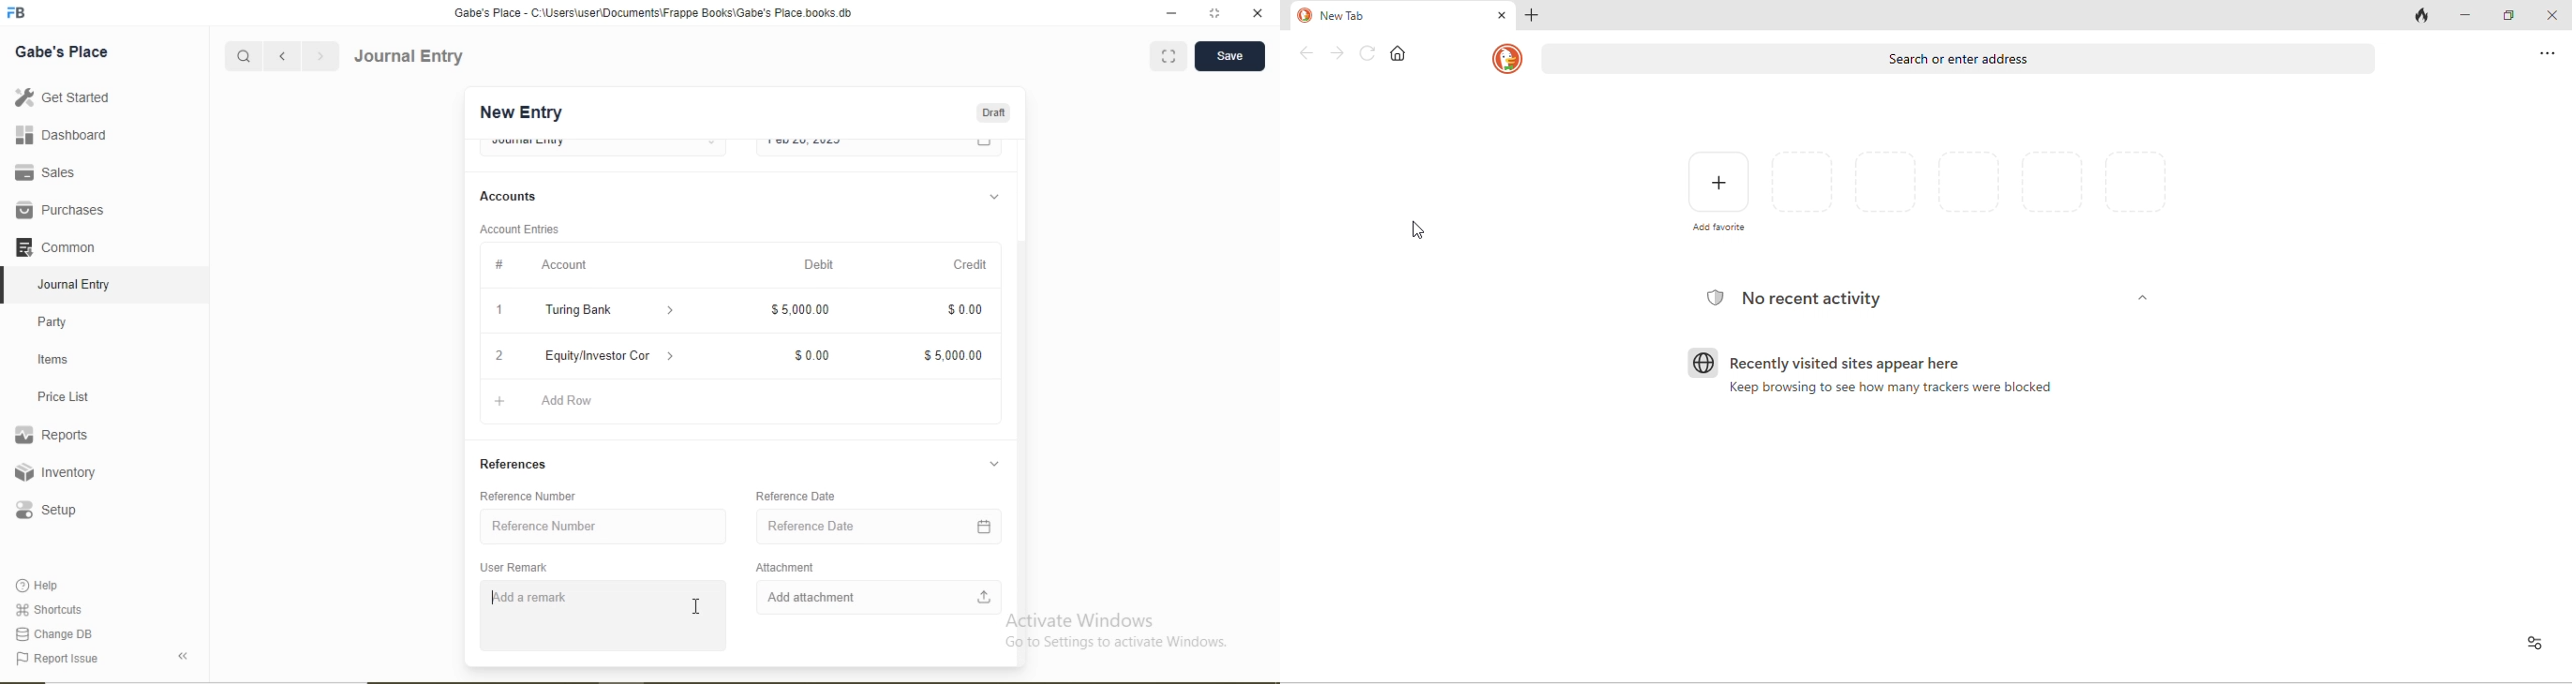 The image size is (2576, 700). Describe the element at coordinates (952, 356) in the screenshot. I see `$5,000.00` at that location.